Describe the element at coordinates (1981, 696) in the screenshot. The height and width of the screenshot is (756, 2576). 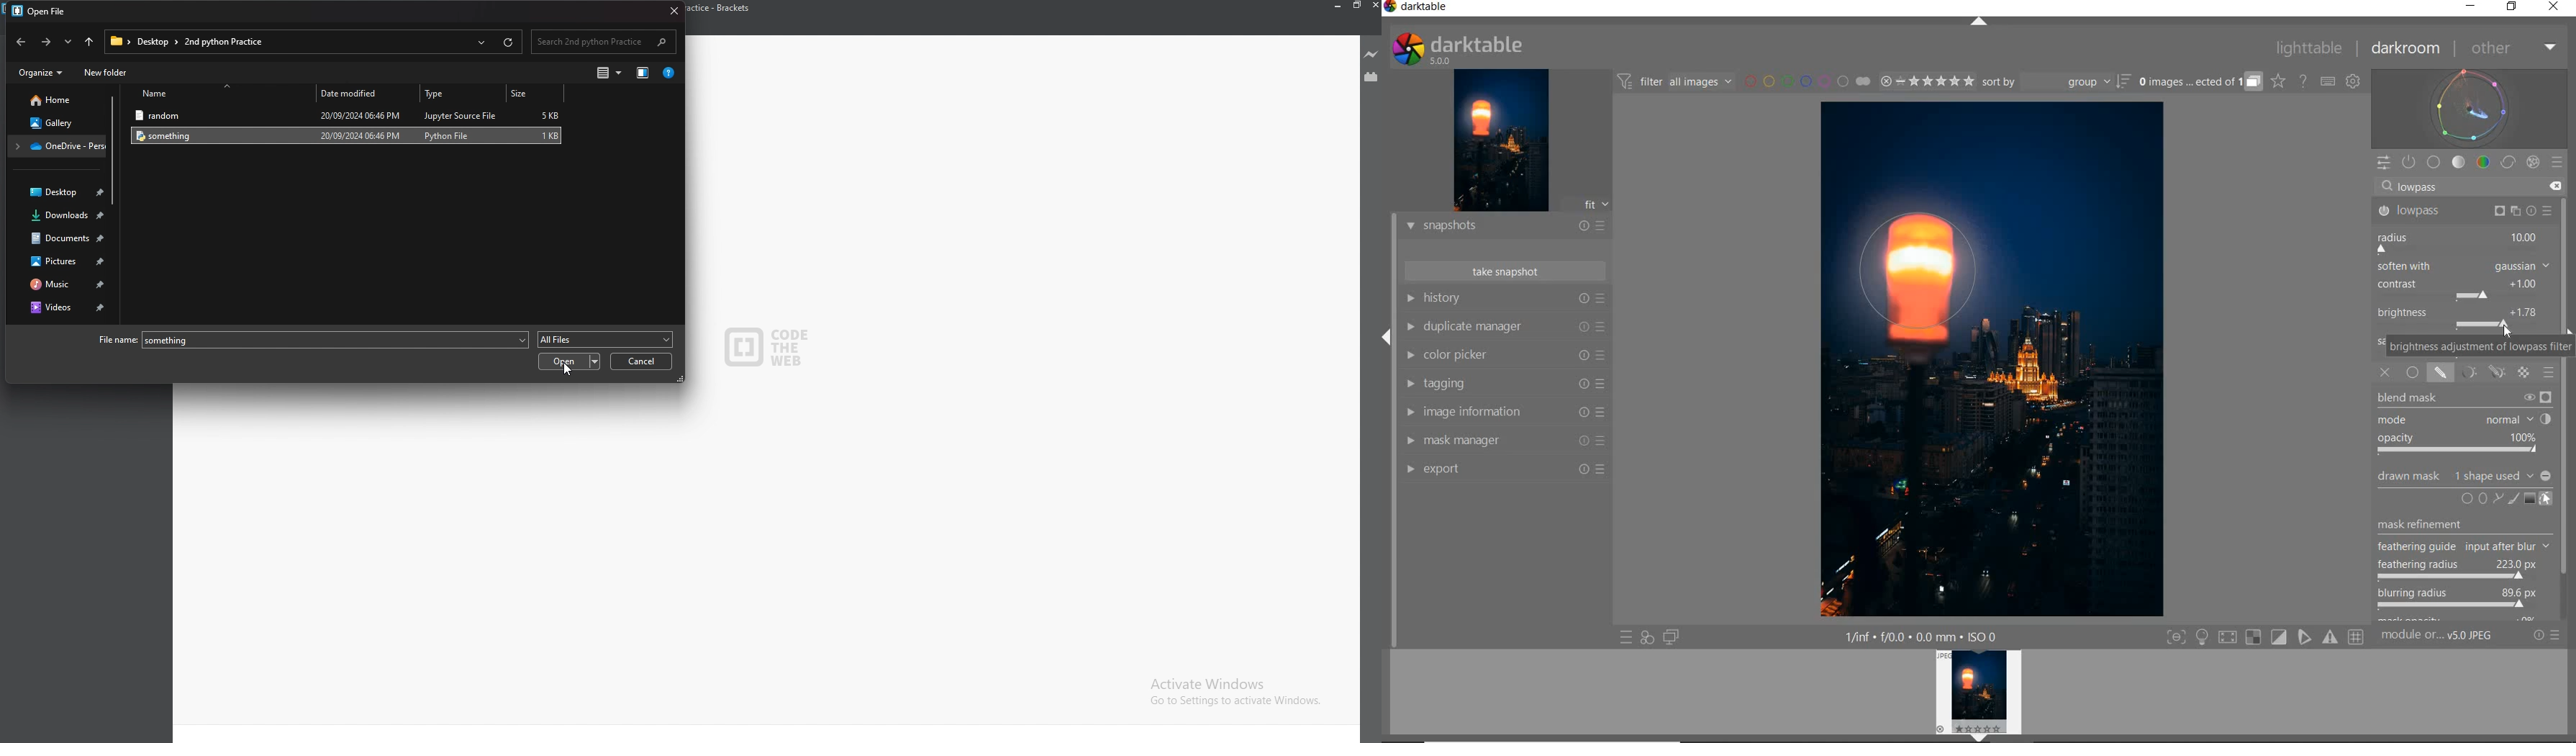
I see `IMAGE PREVIEW` at that location.